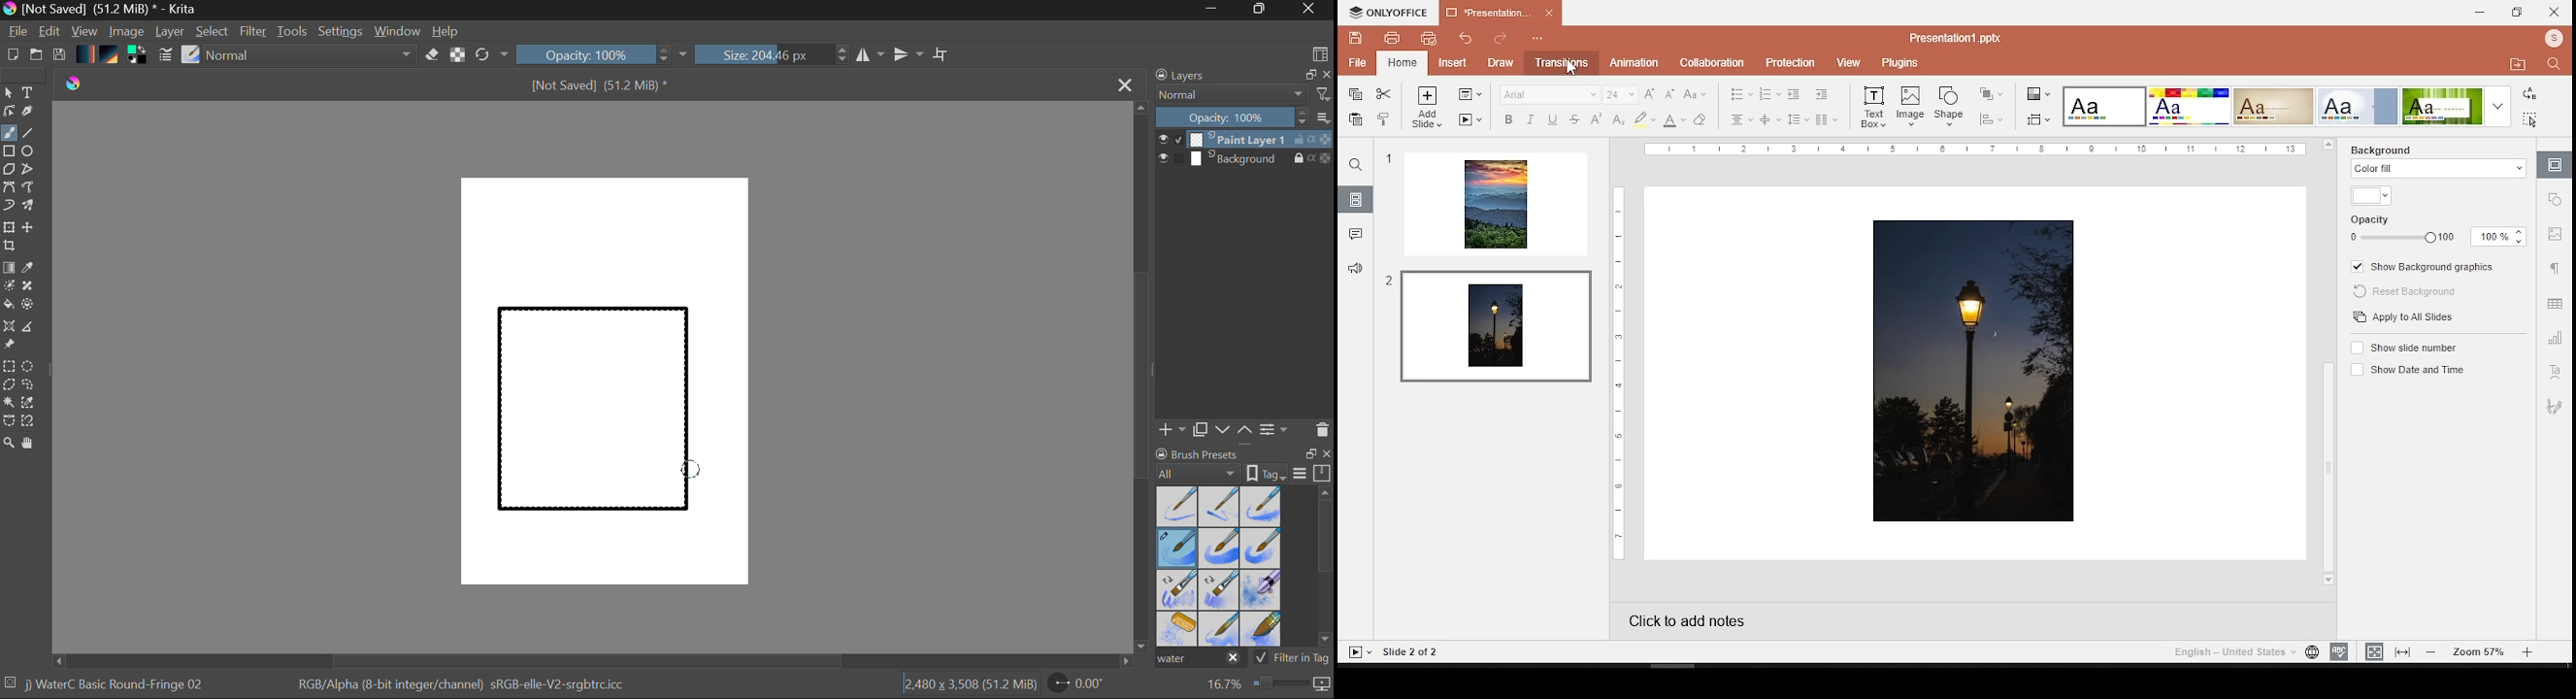 This screenshot has height=700, width=2576. I want to click on spelling check, so click(2338, 651).